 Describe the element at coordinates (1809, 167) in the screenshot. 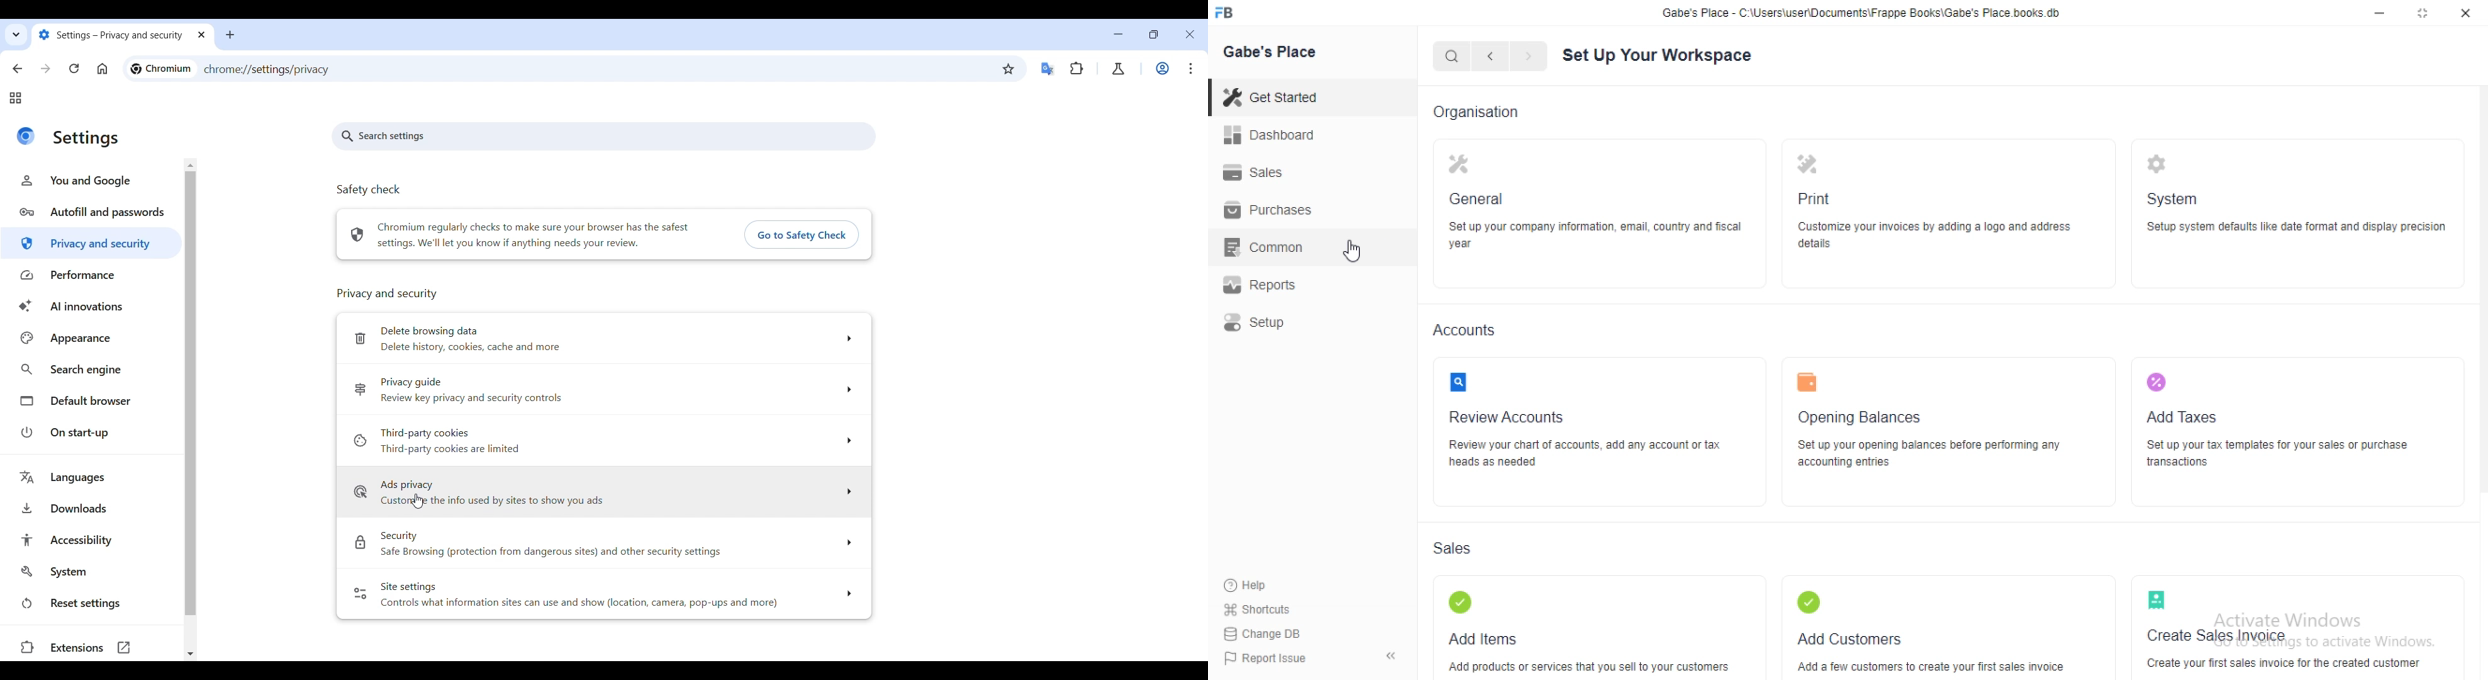

I see `logo` at that location.